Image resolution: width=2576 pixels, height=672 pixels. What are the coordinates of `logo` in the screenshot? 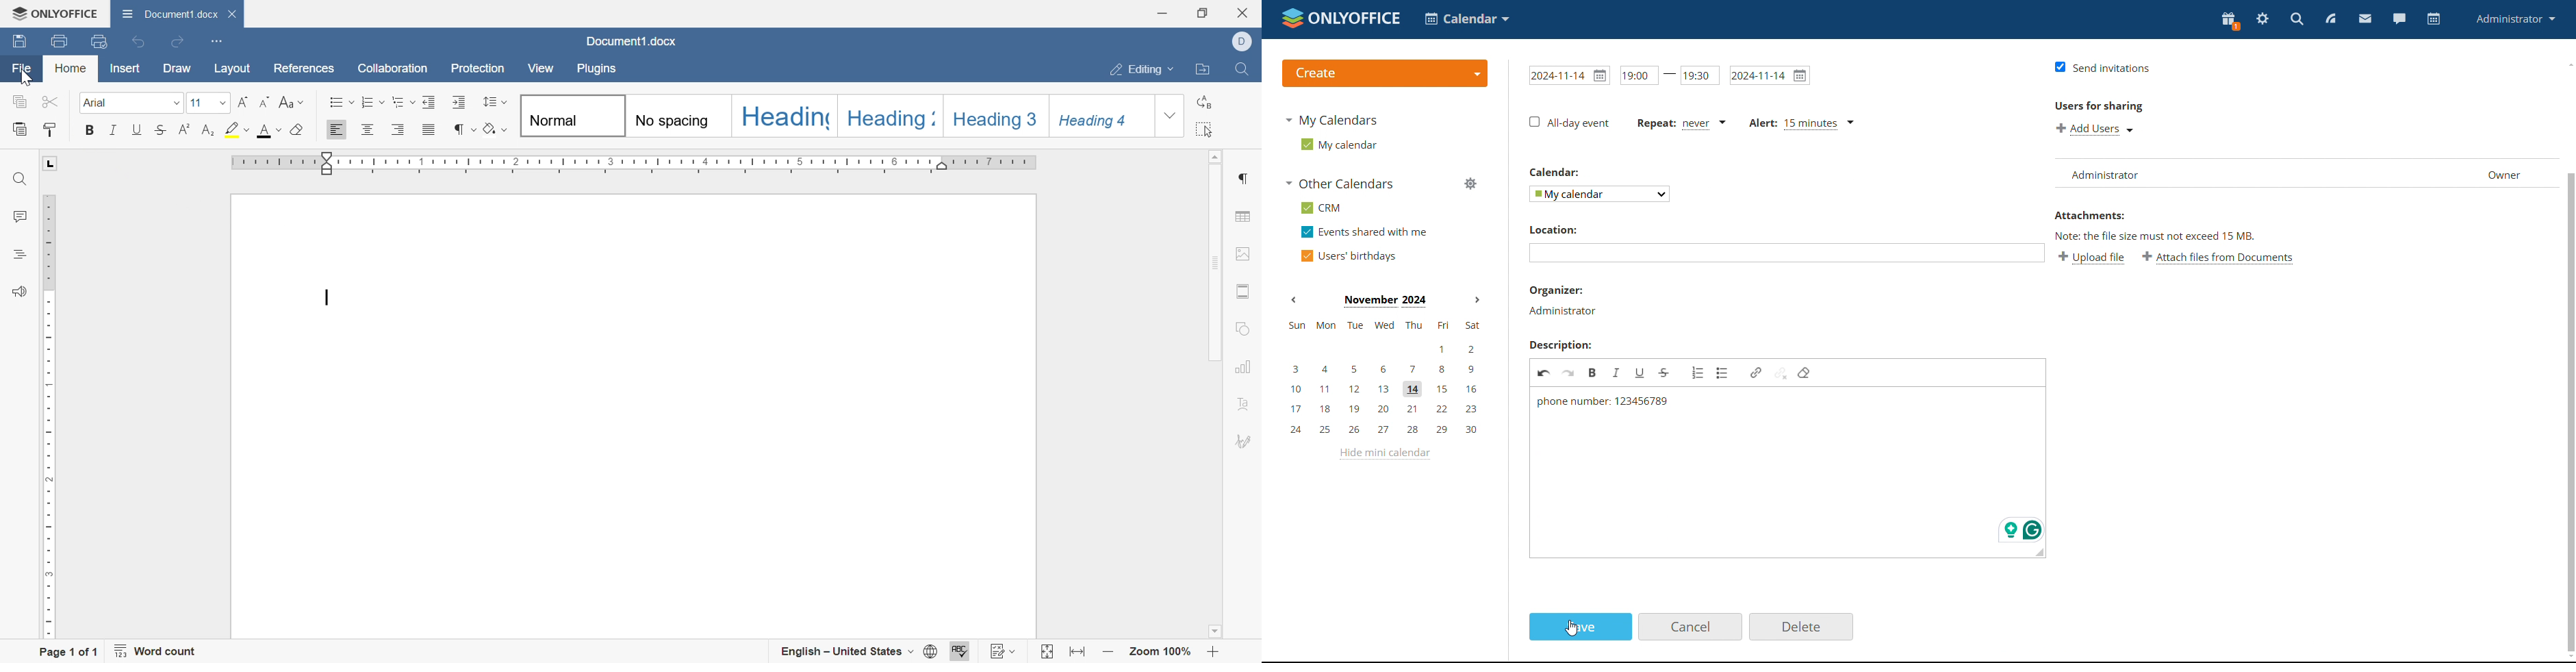 It's located at (1383, 73).